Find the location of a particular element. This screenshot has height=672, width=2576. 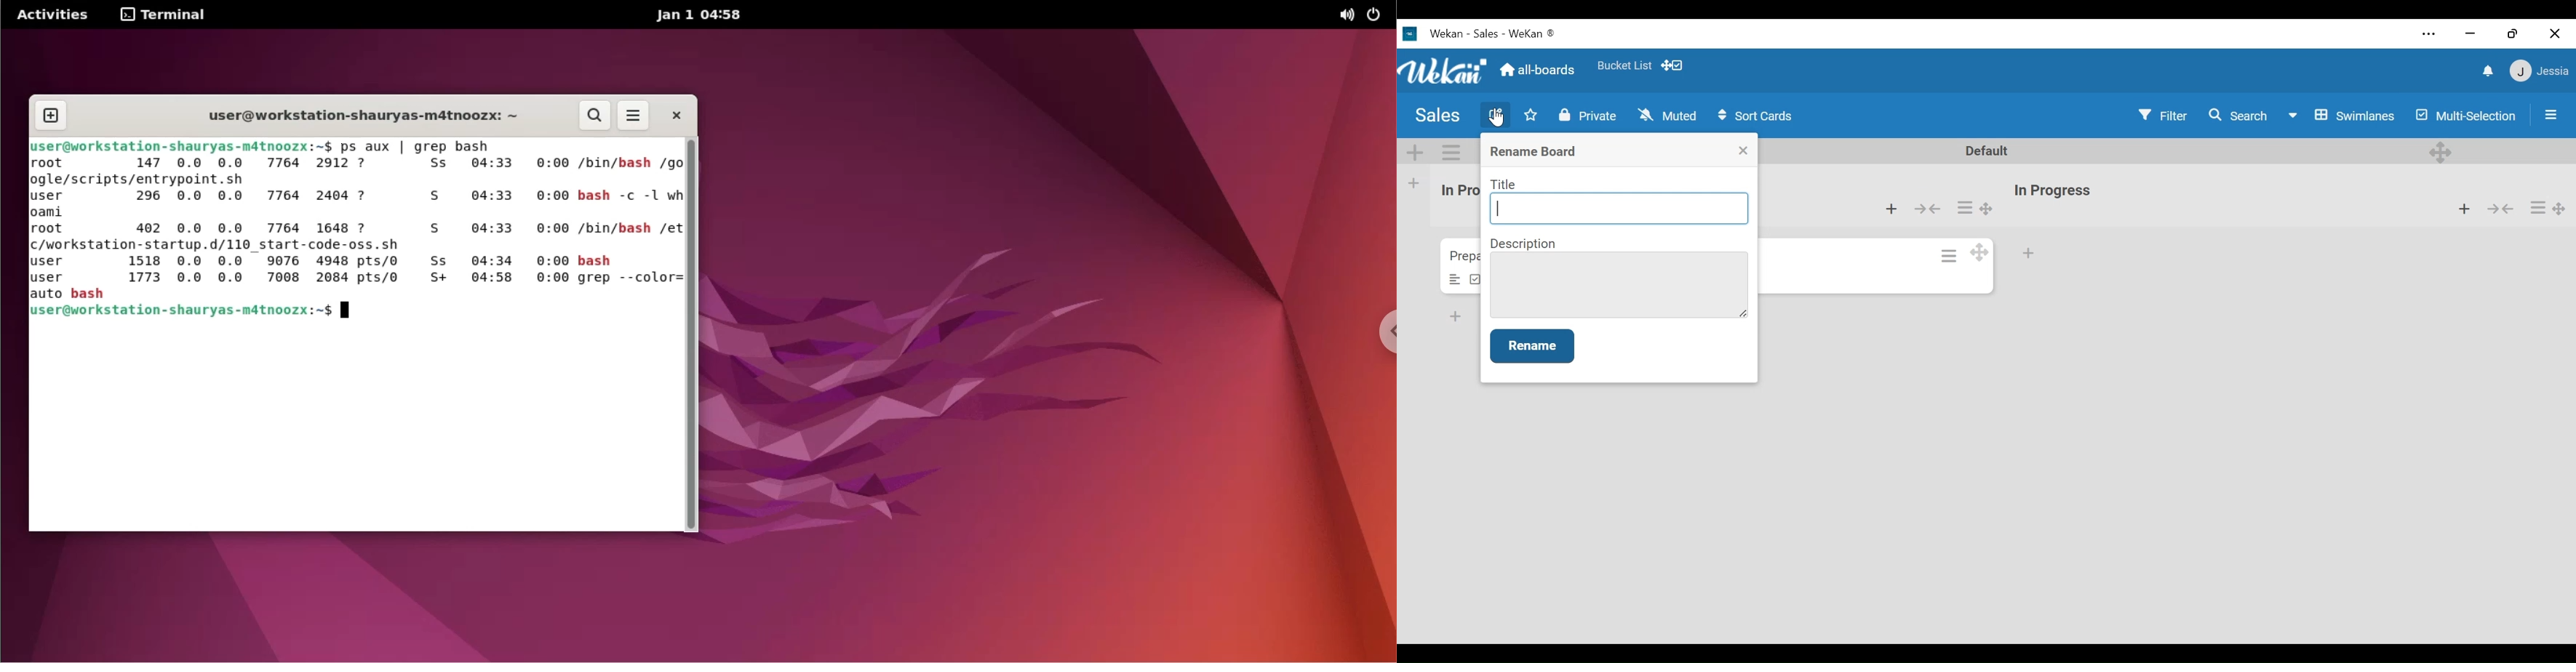

Close is located at coordinates (2555, 35).